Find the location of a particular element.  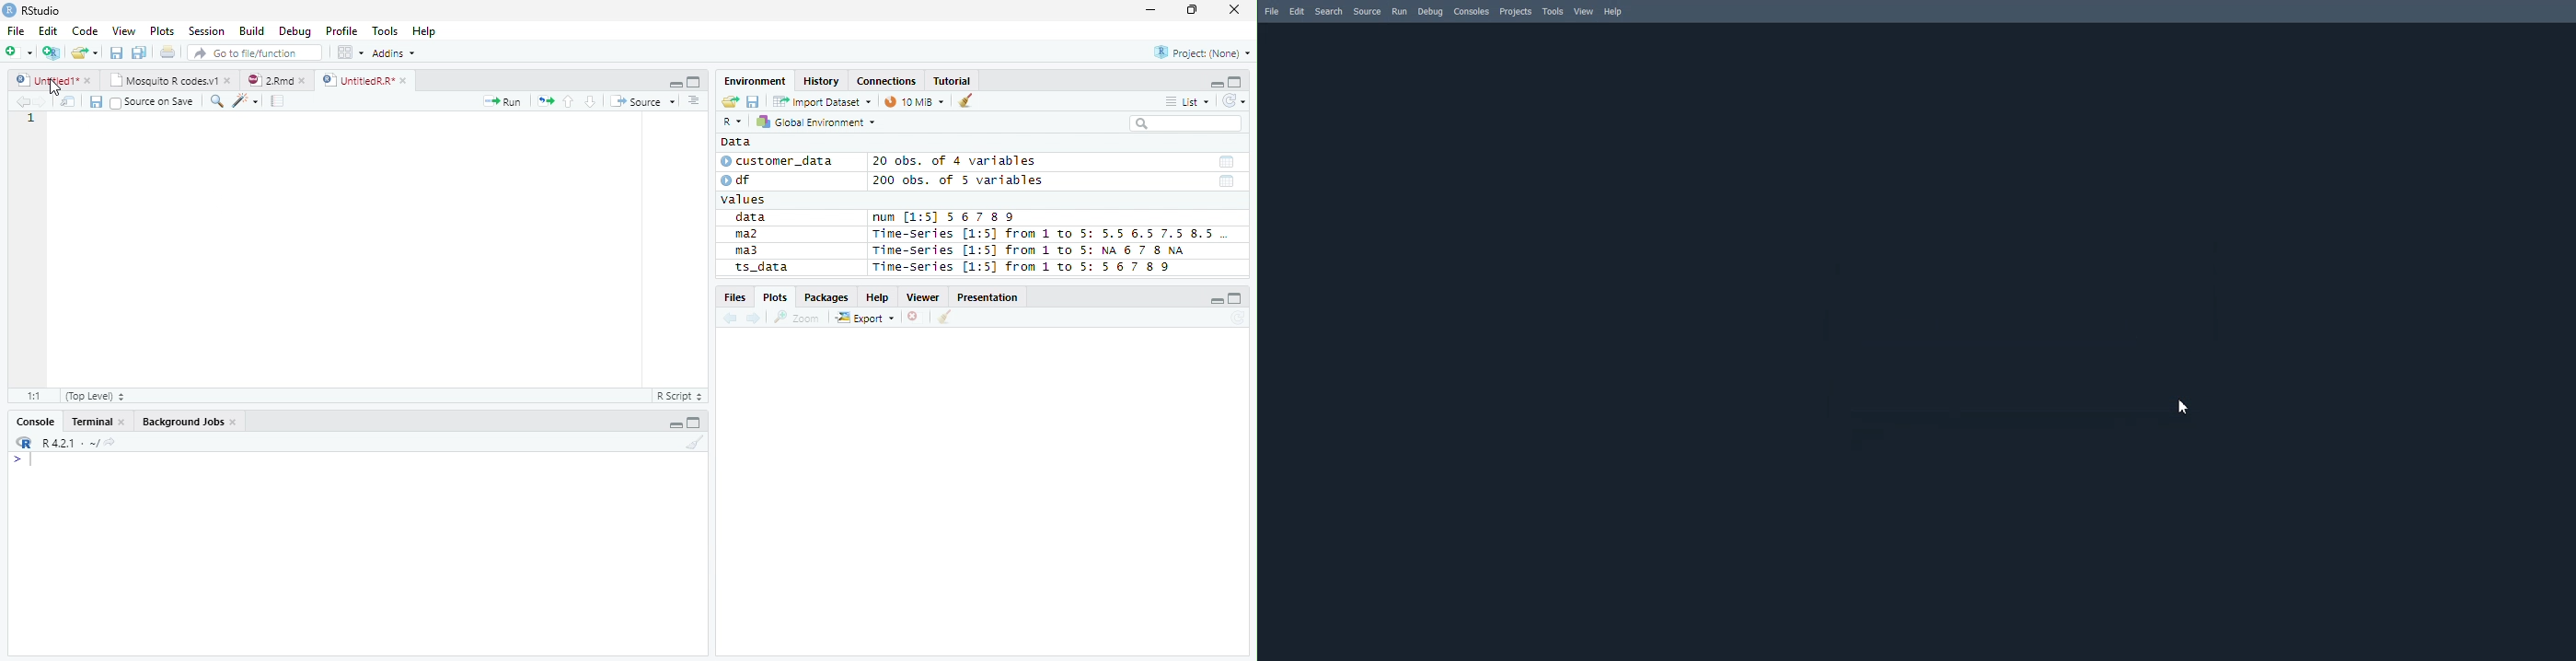

1:1 is located at coordinates (34, 396).